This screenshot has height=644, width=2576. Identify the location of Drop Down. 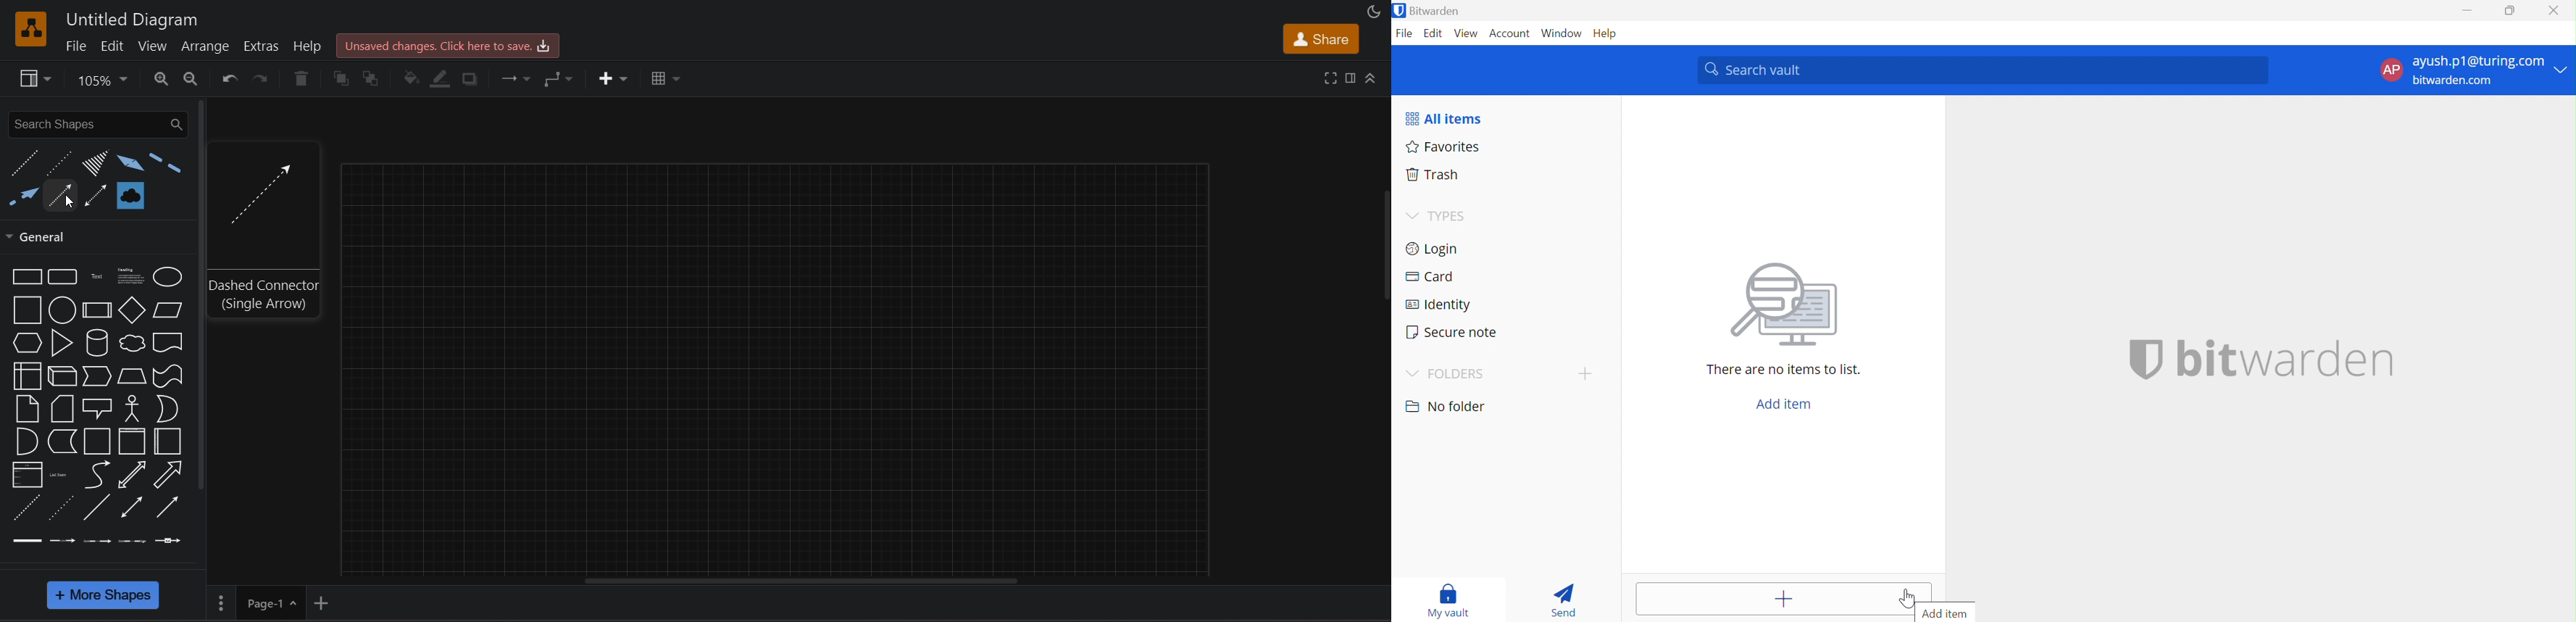
(1584, 373).